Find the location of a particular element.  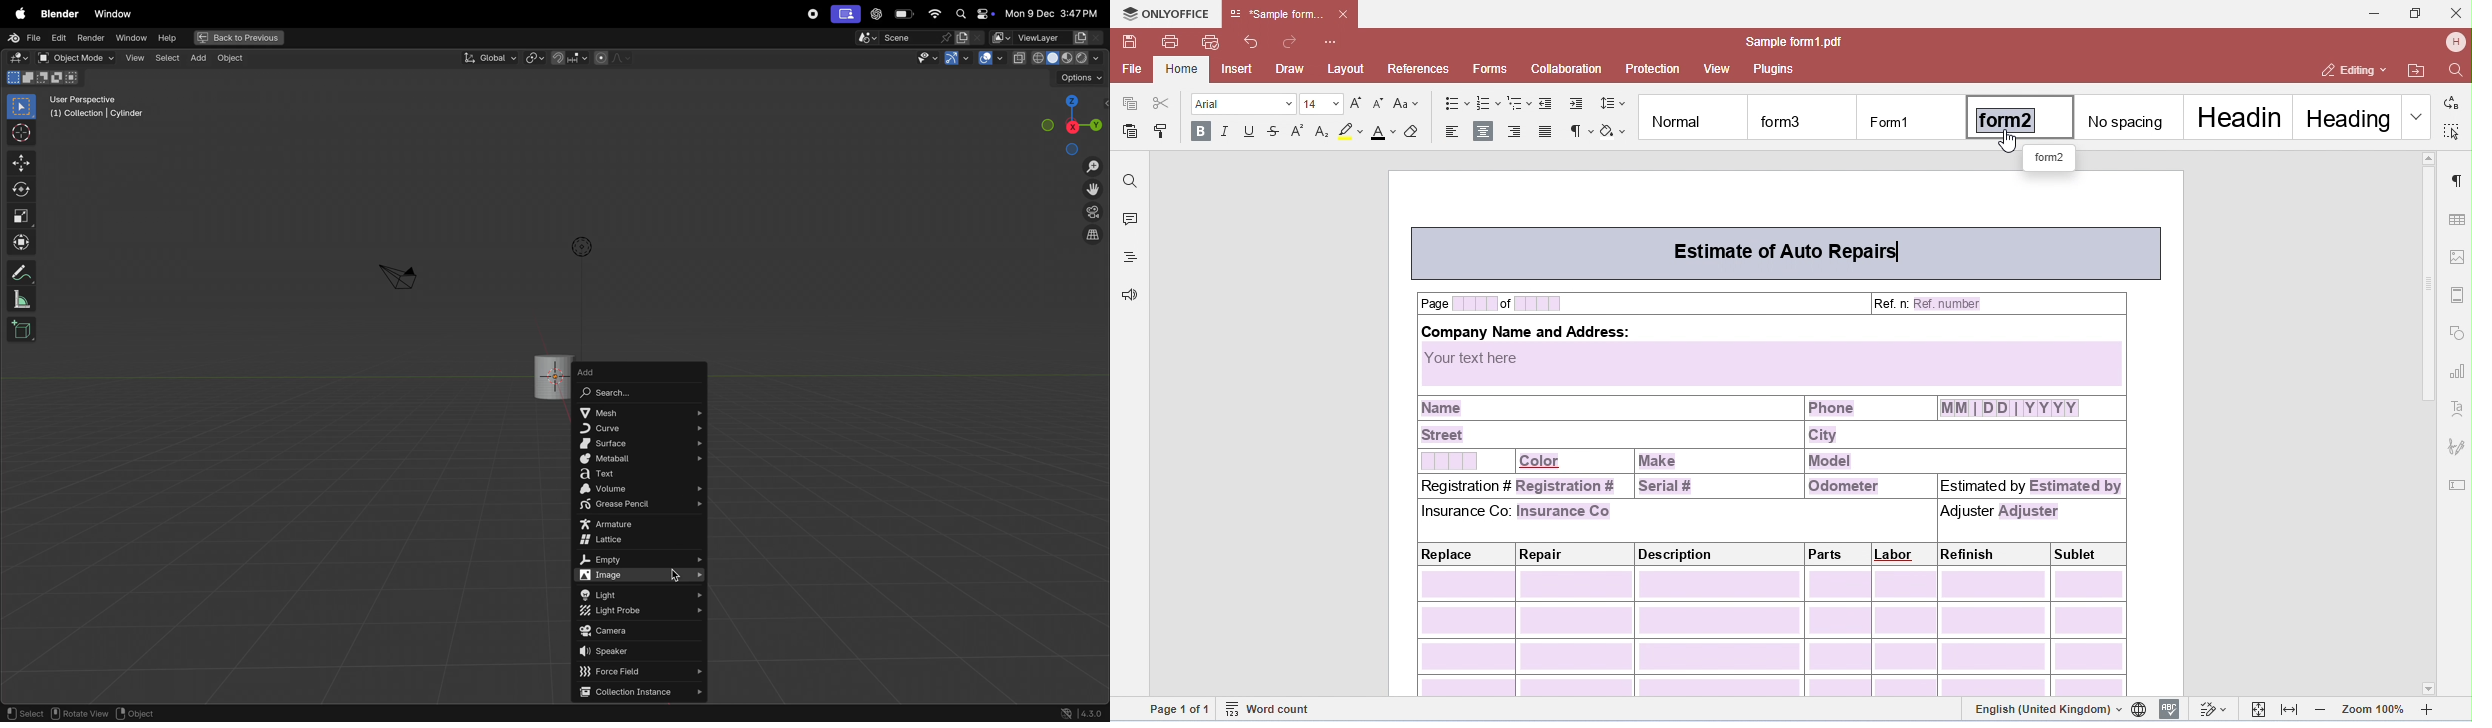

mesh is located at coordinates (640, 412).